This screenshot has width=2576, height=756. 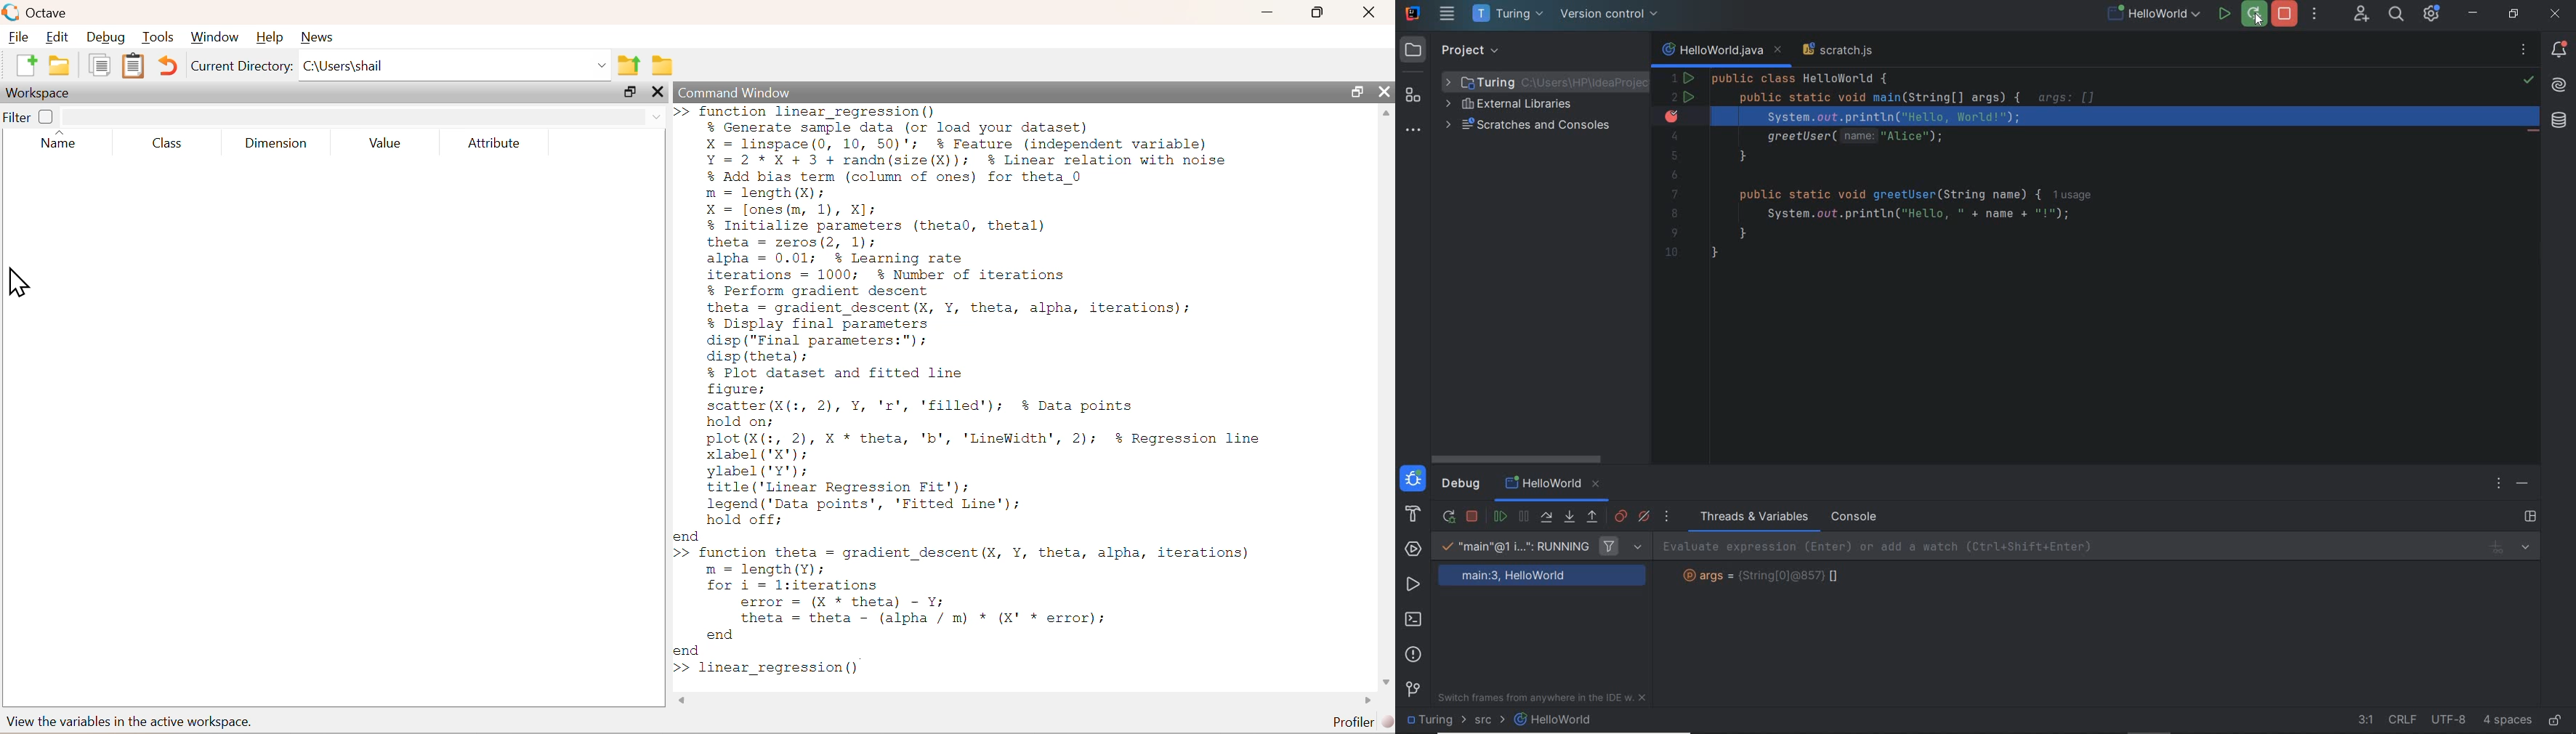 I want to click on parent directory, so click(x=629, y=65).